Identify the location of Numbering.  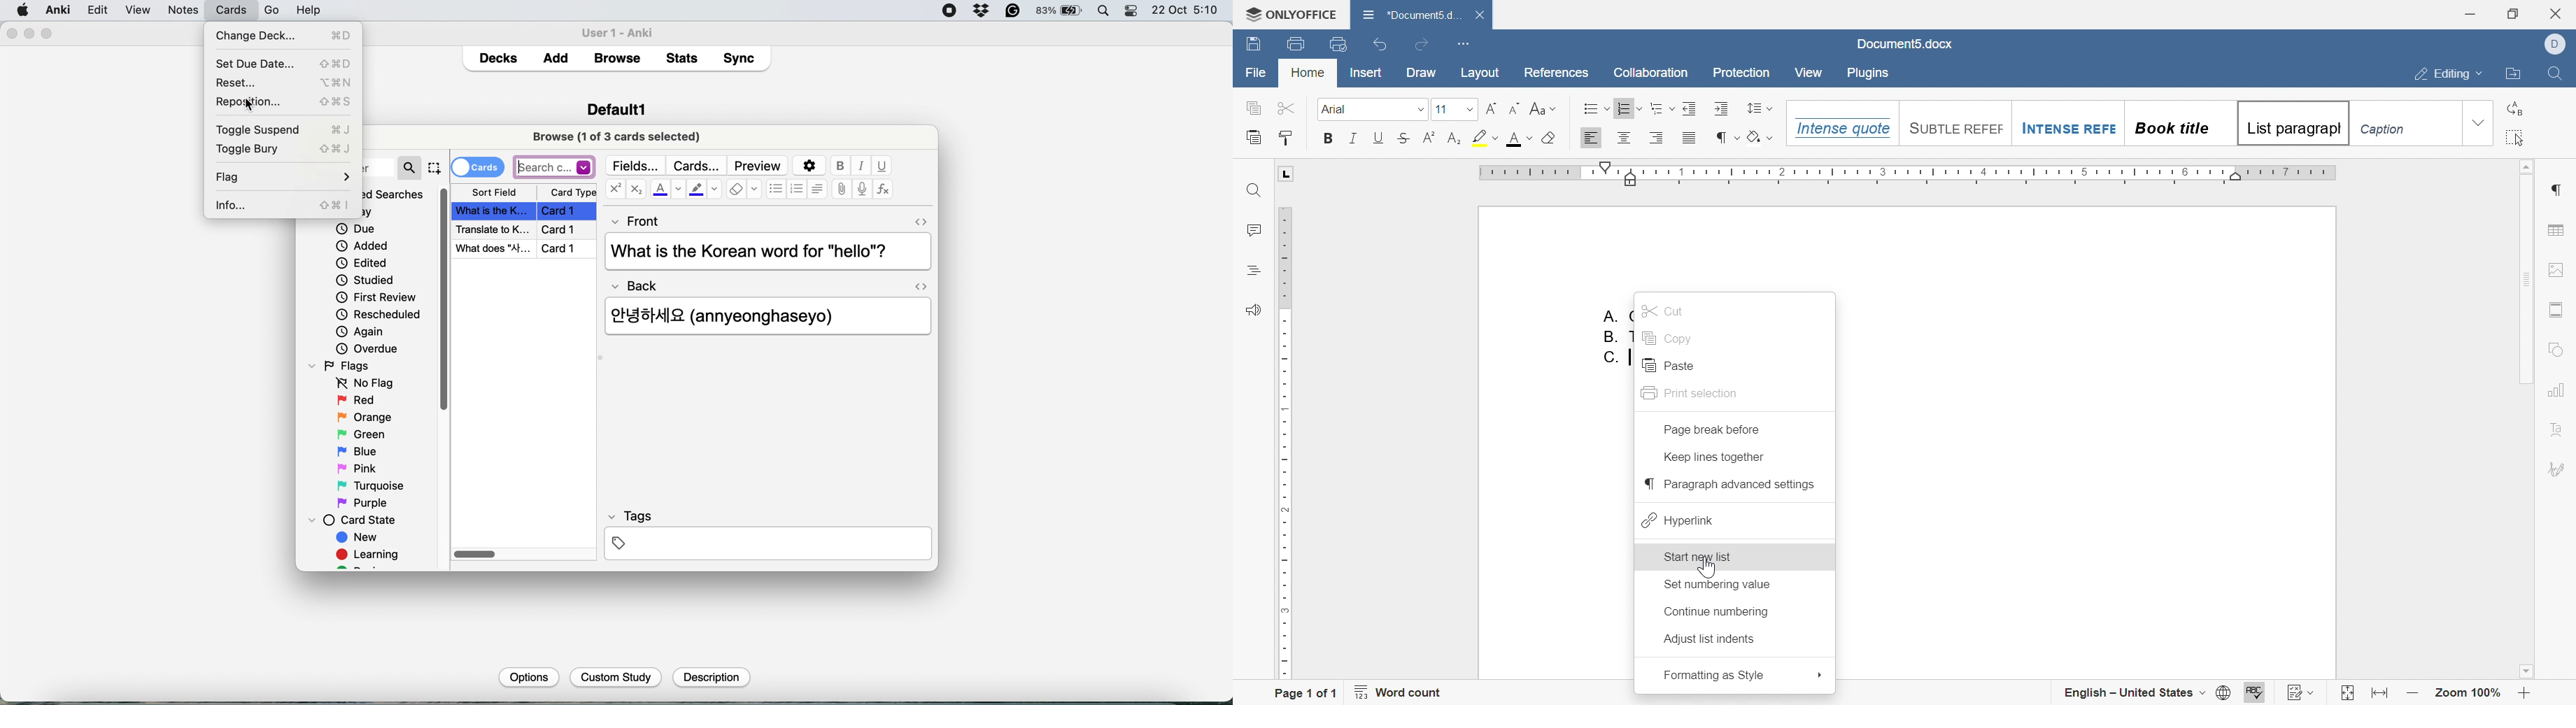
(1630, 107).